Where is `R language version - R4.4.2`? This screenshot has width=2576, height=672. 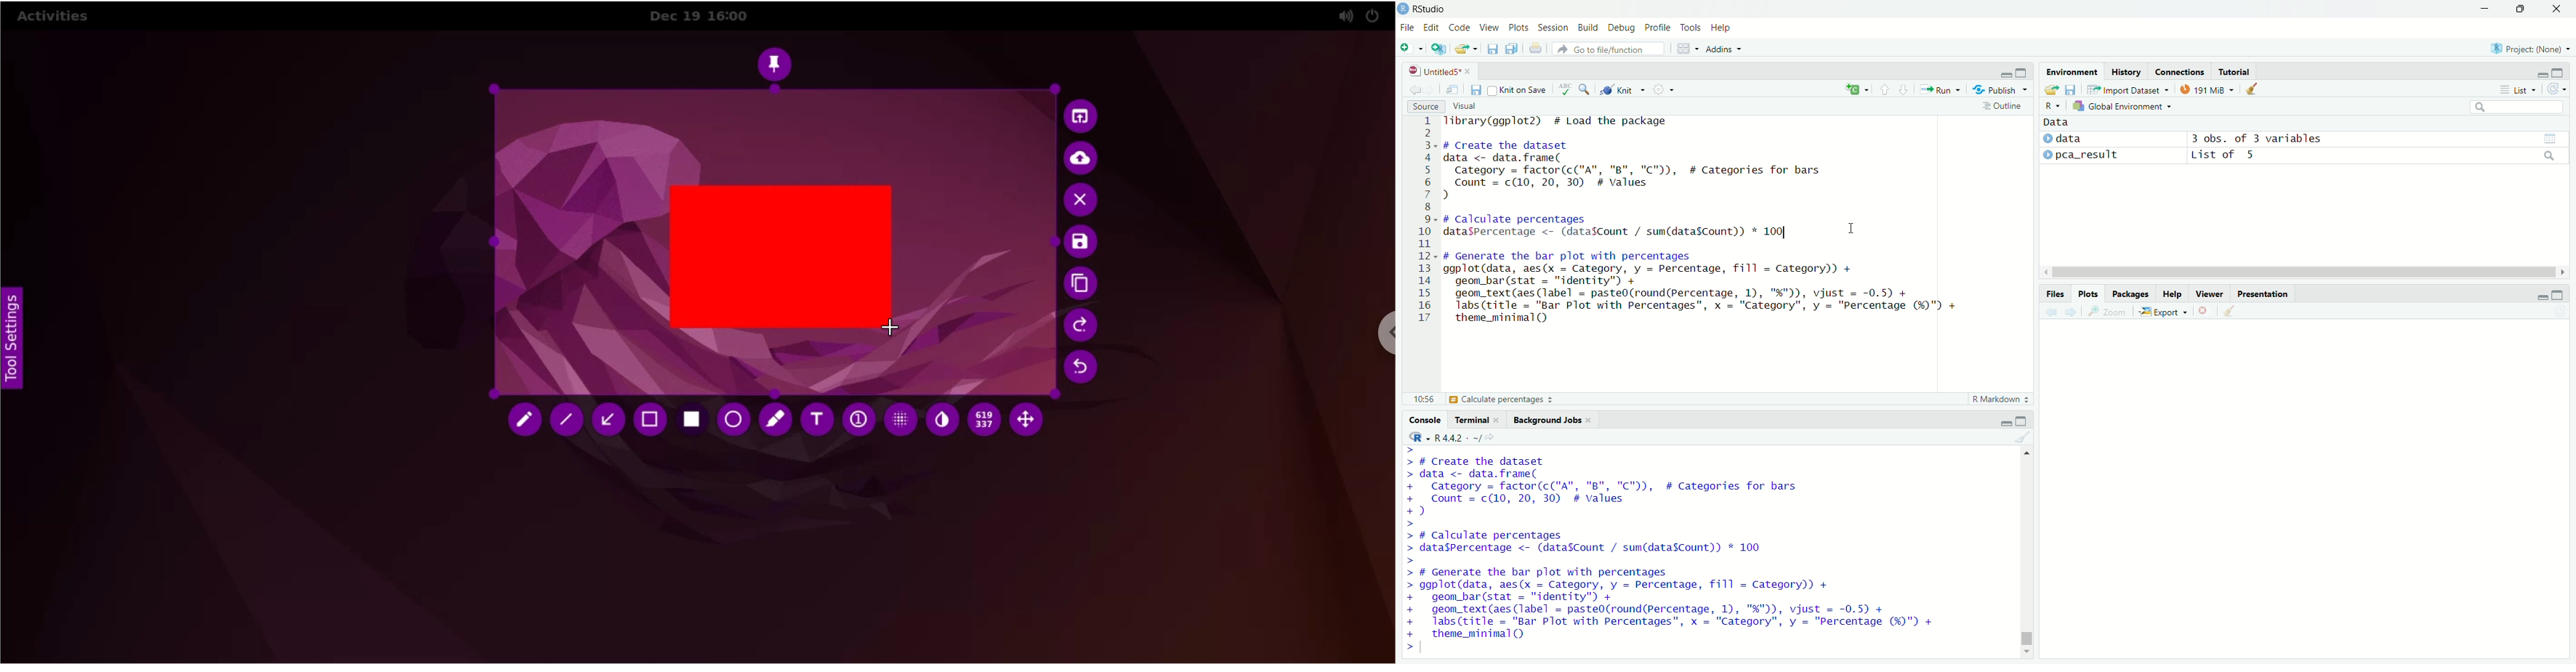 R language version - R4.4.2 is located at coordinates (1469, 438).